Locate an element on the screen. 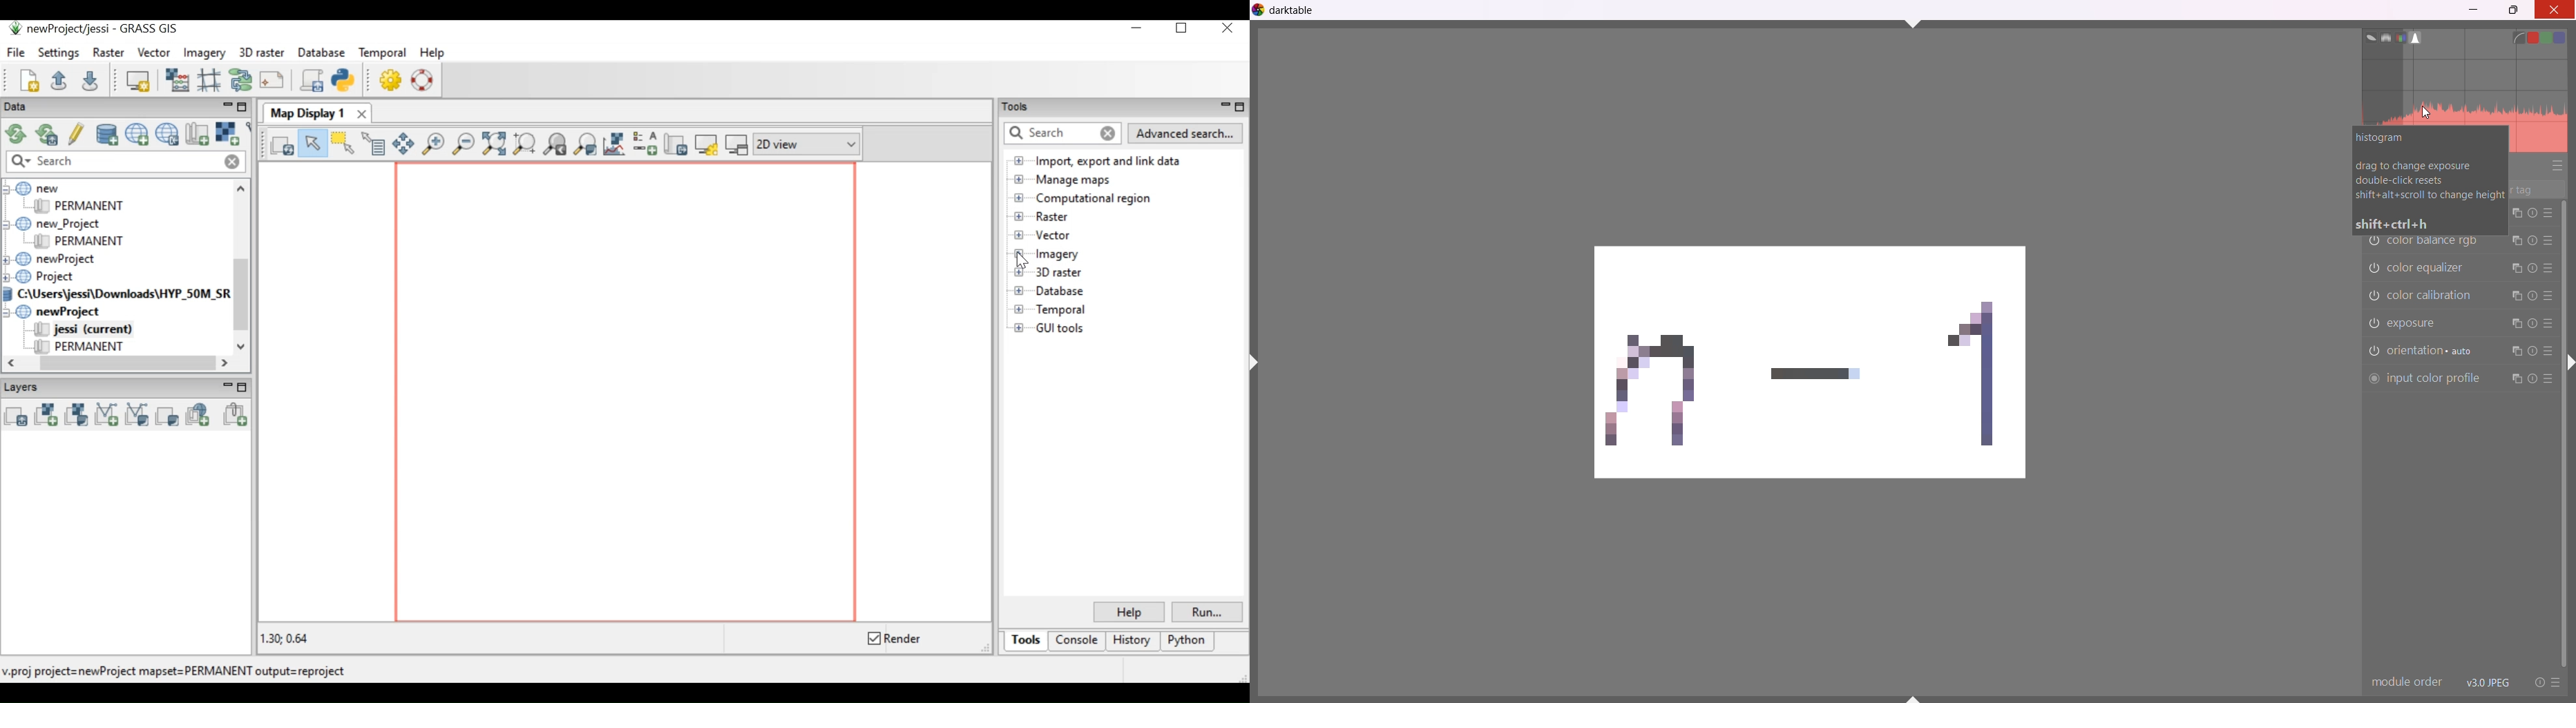 Image resolution: width=2576 pixels, height=728 pixels. color balance rgb is located at coordinates (2436, 243).